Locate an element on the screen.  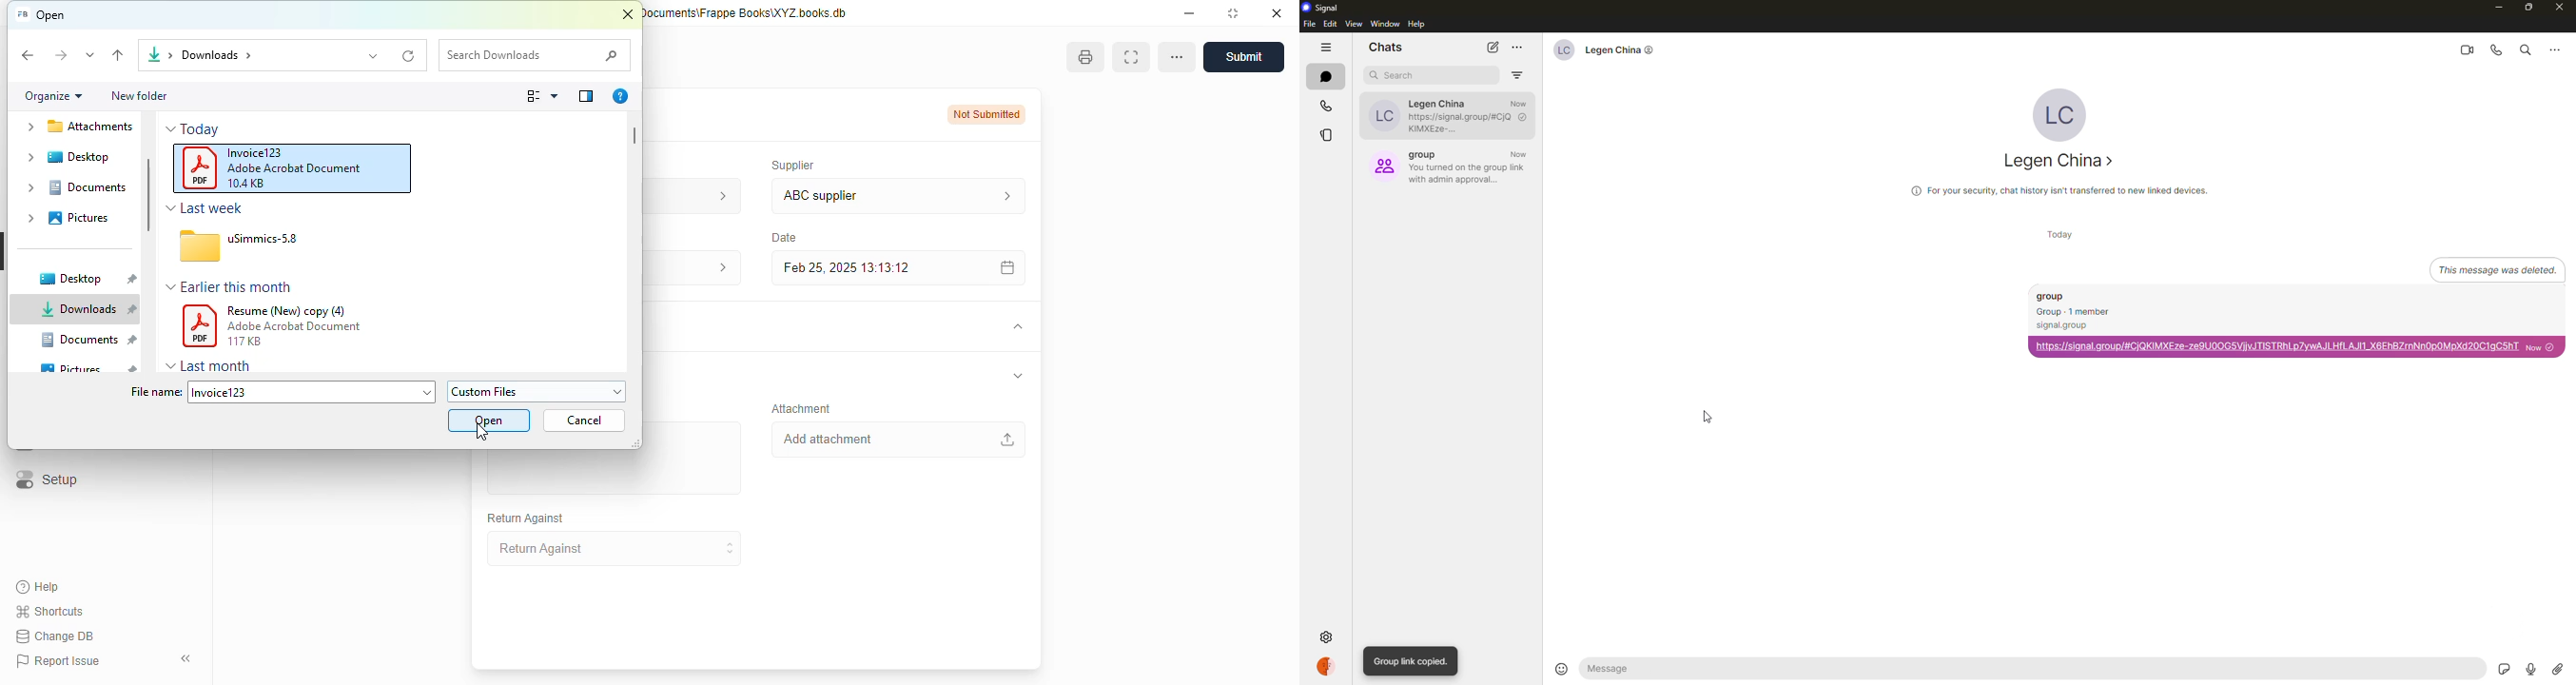
account information is located at coordinates (716, 268).